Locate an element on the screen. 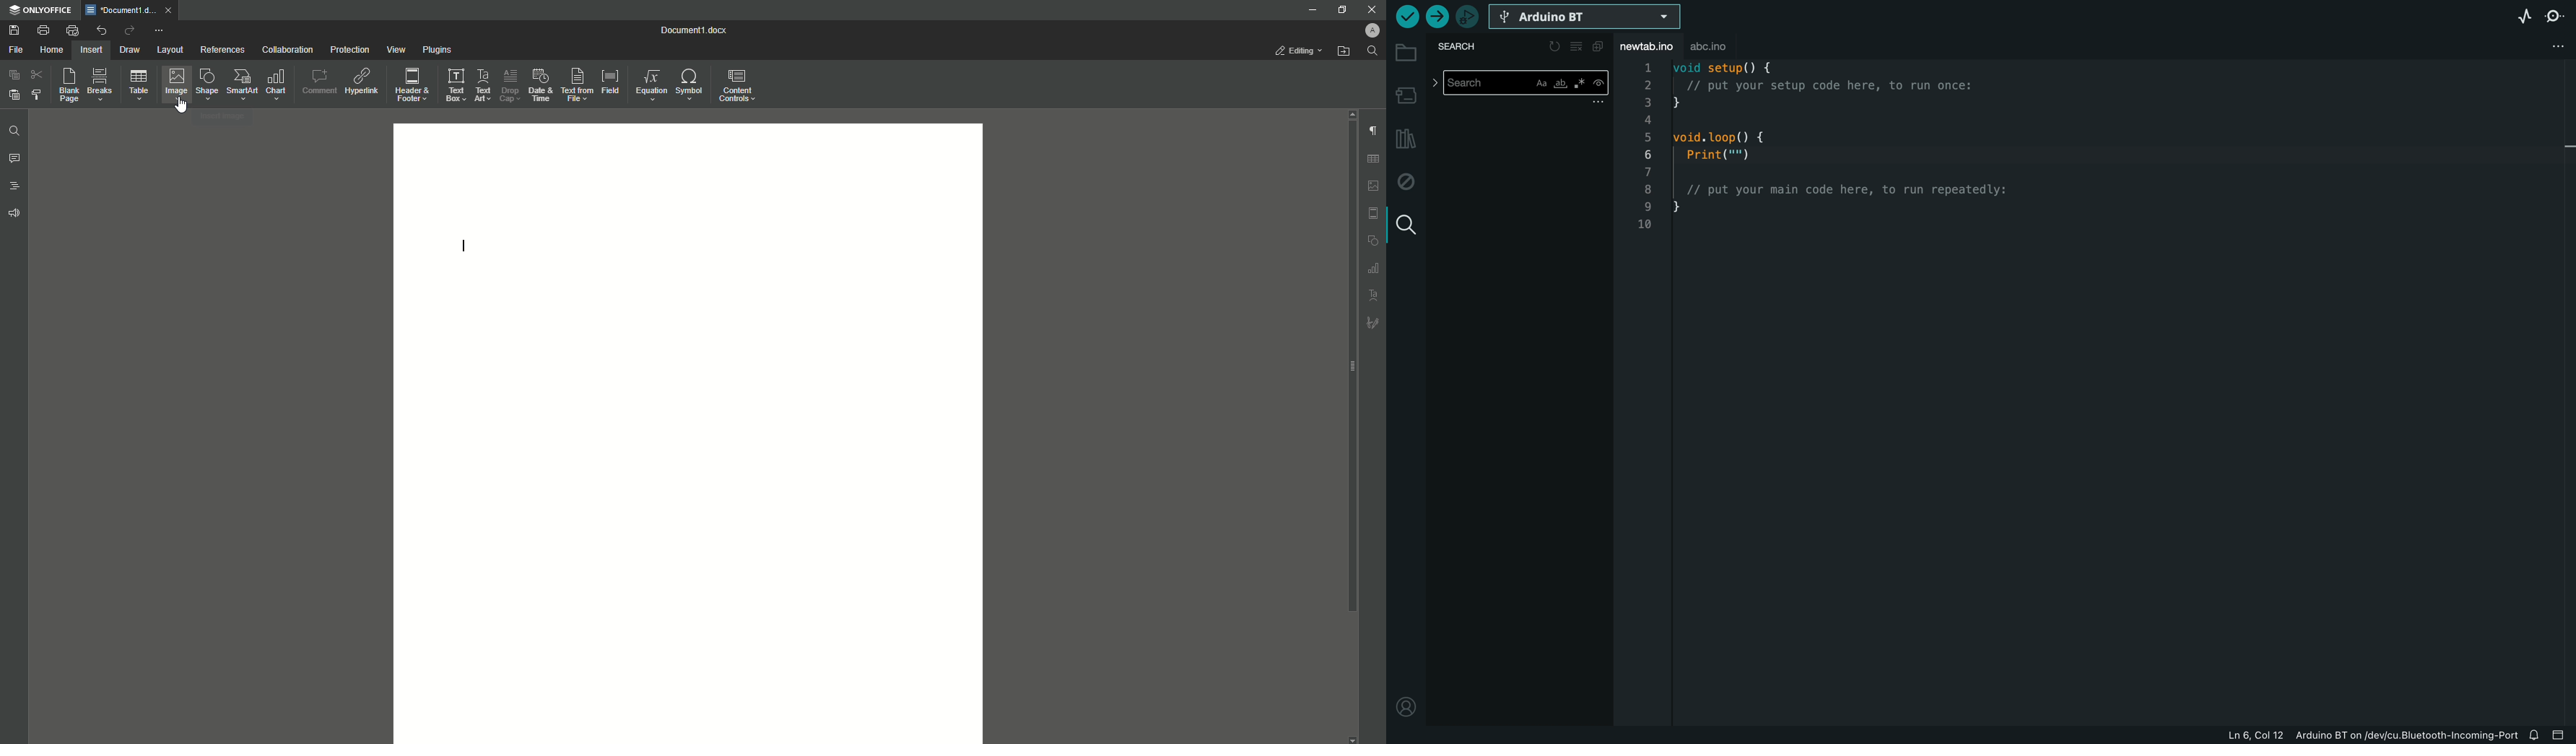 The image size is (2576, 756). Image is located at coordinates (173, 87).